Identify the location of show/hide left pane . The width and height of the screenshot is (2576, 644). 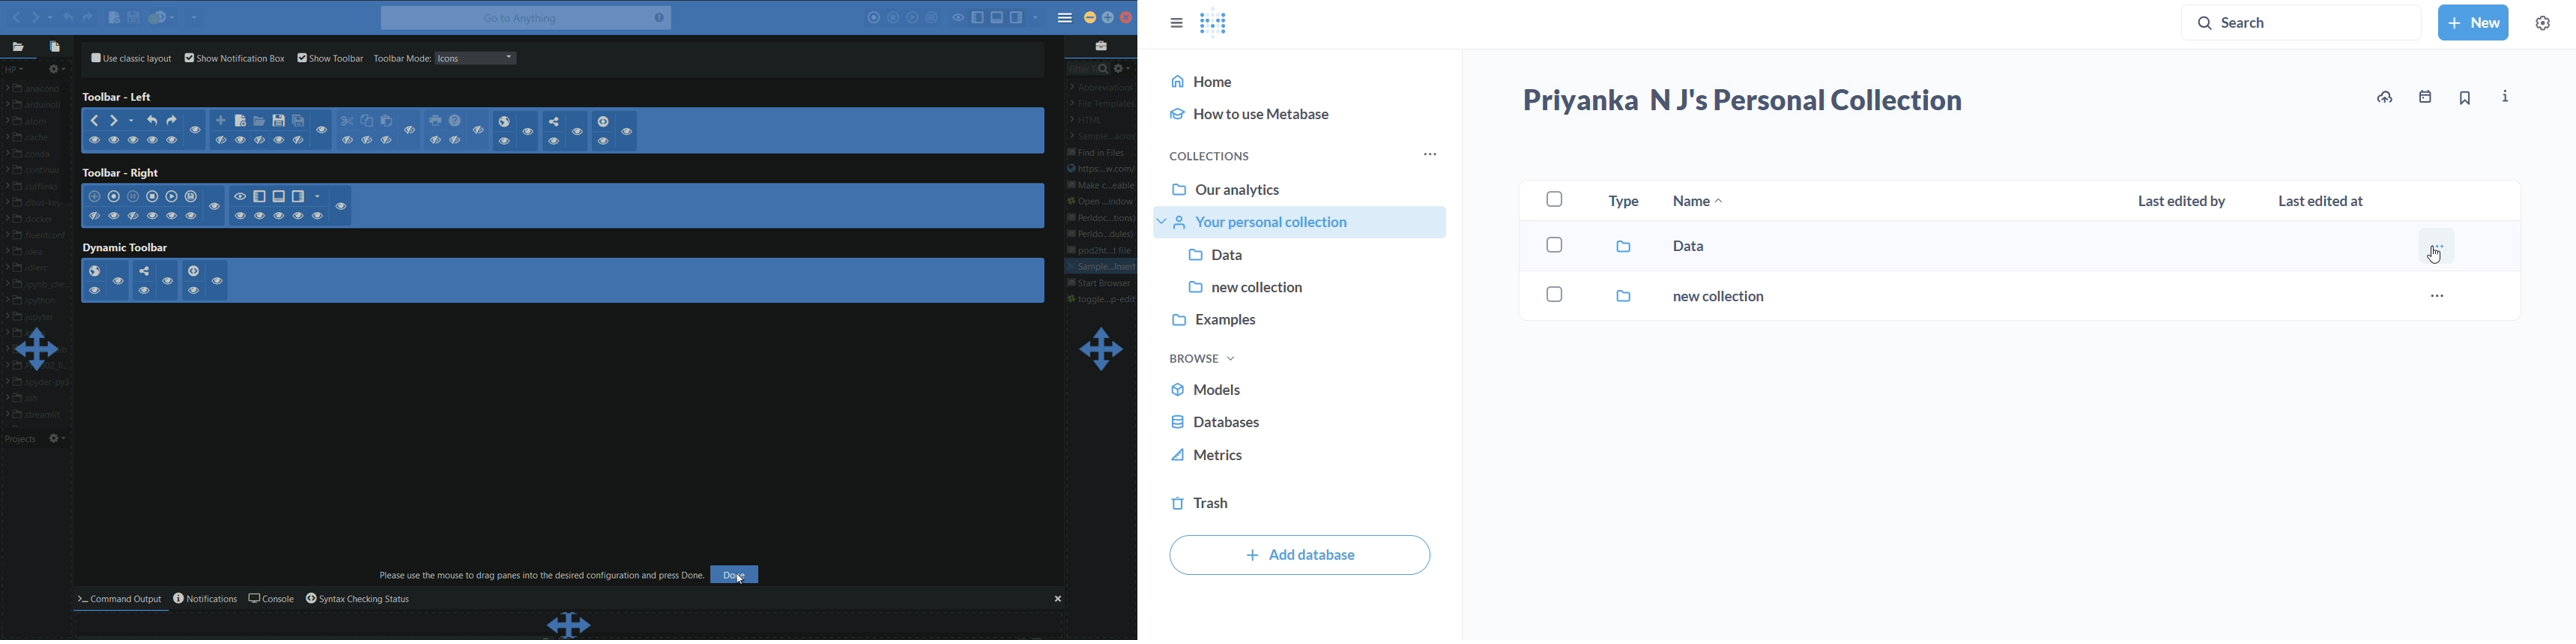
(978, 17).